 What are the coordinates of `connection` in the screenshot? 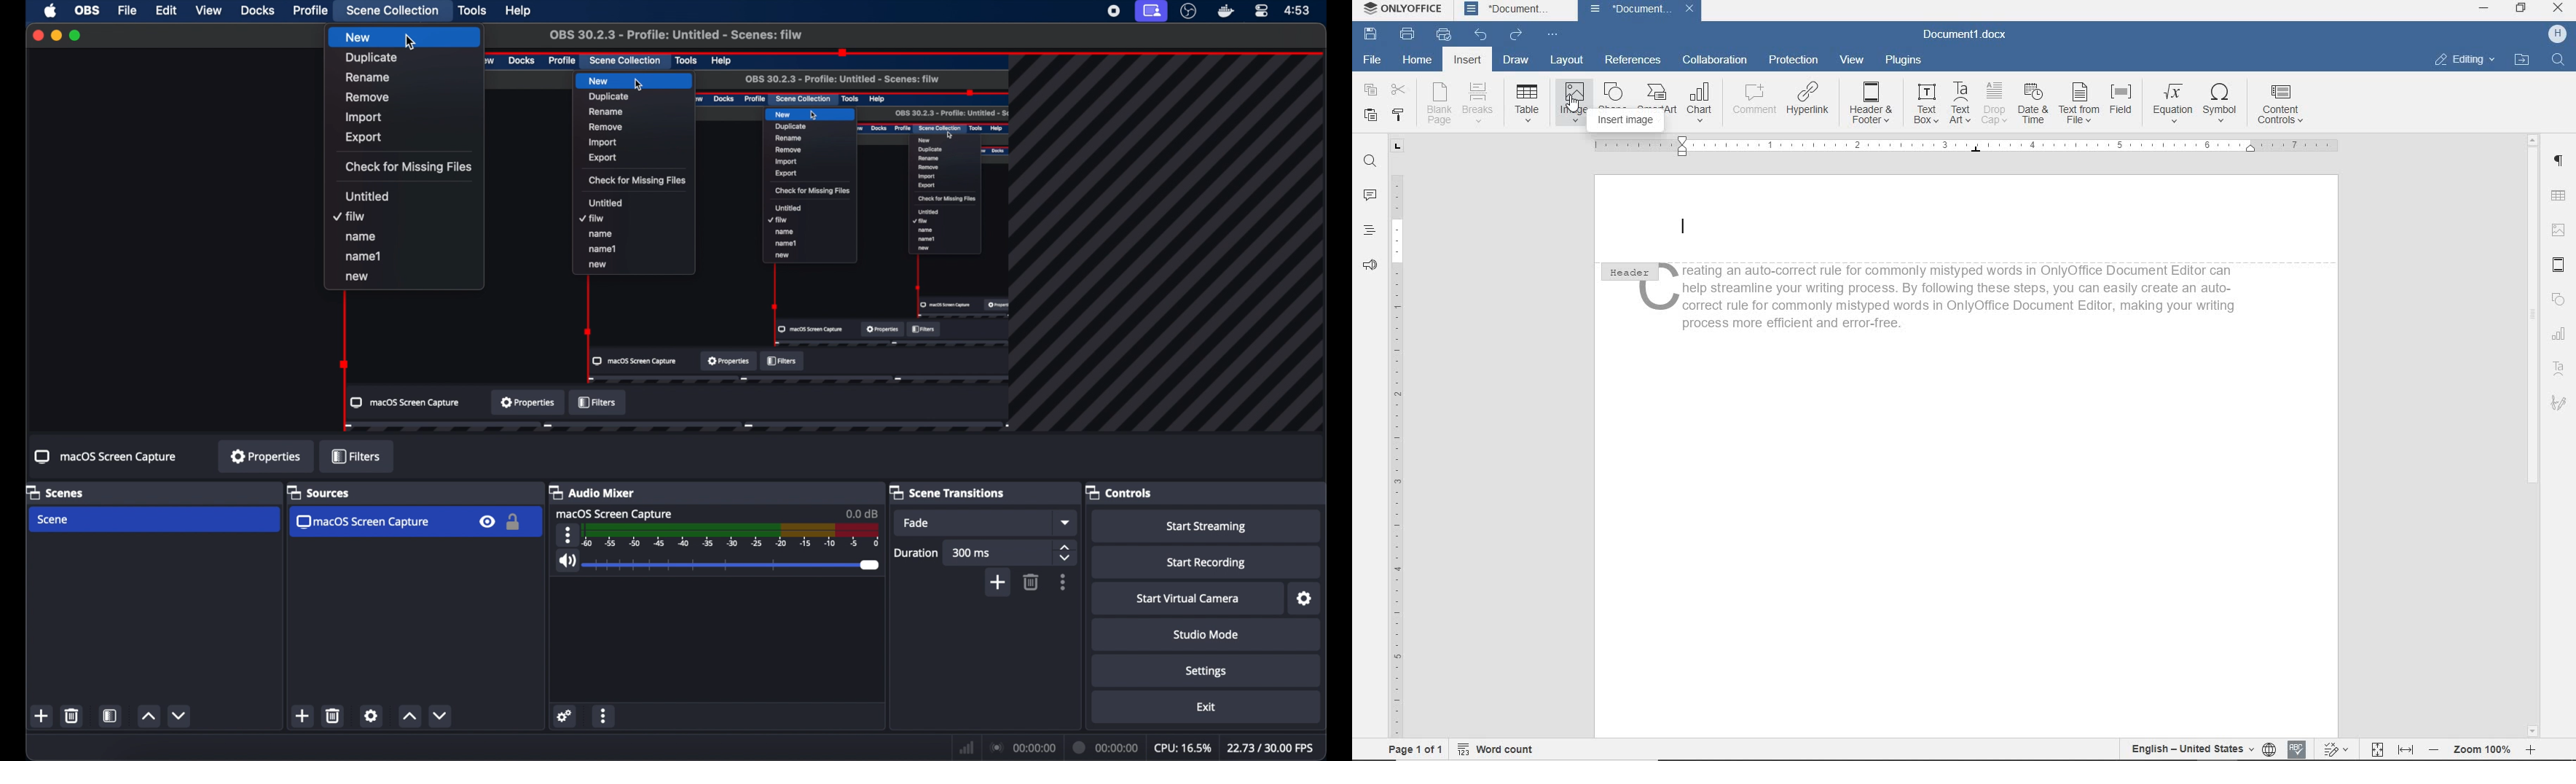 It's located at (1025, 745).